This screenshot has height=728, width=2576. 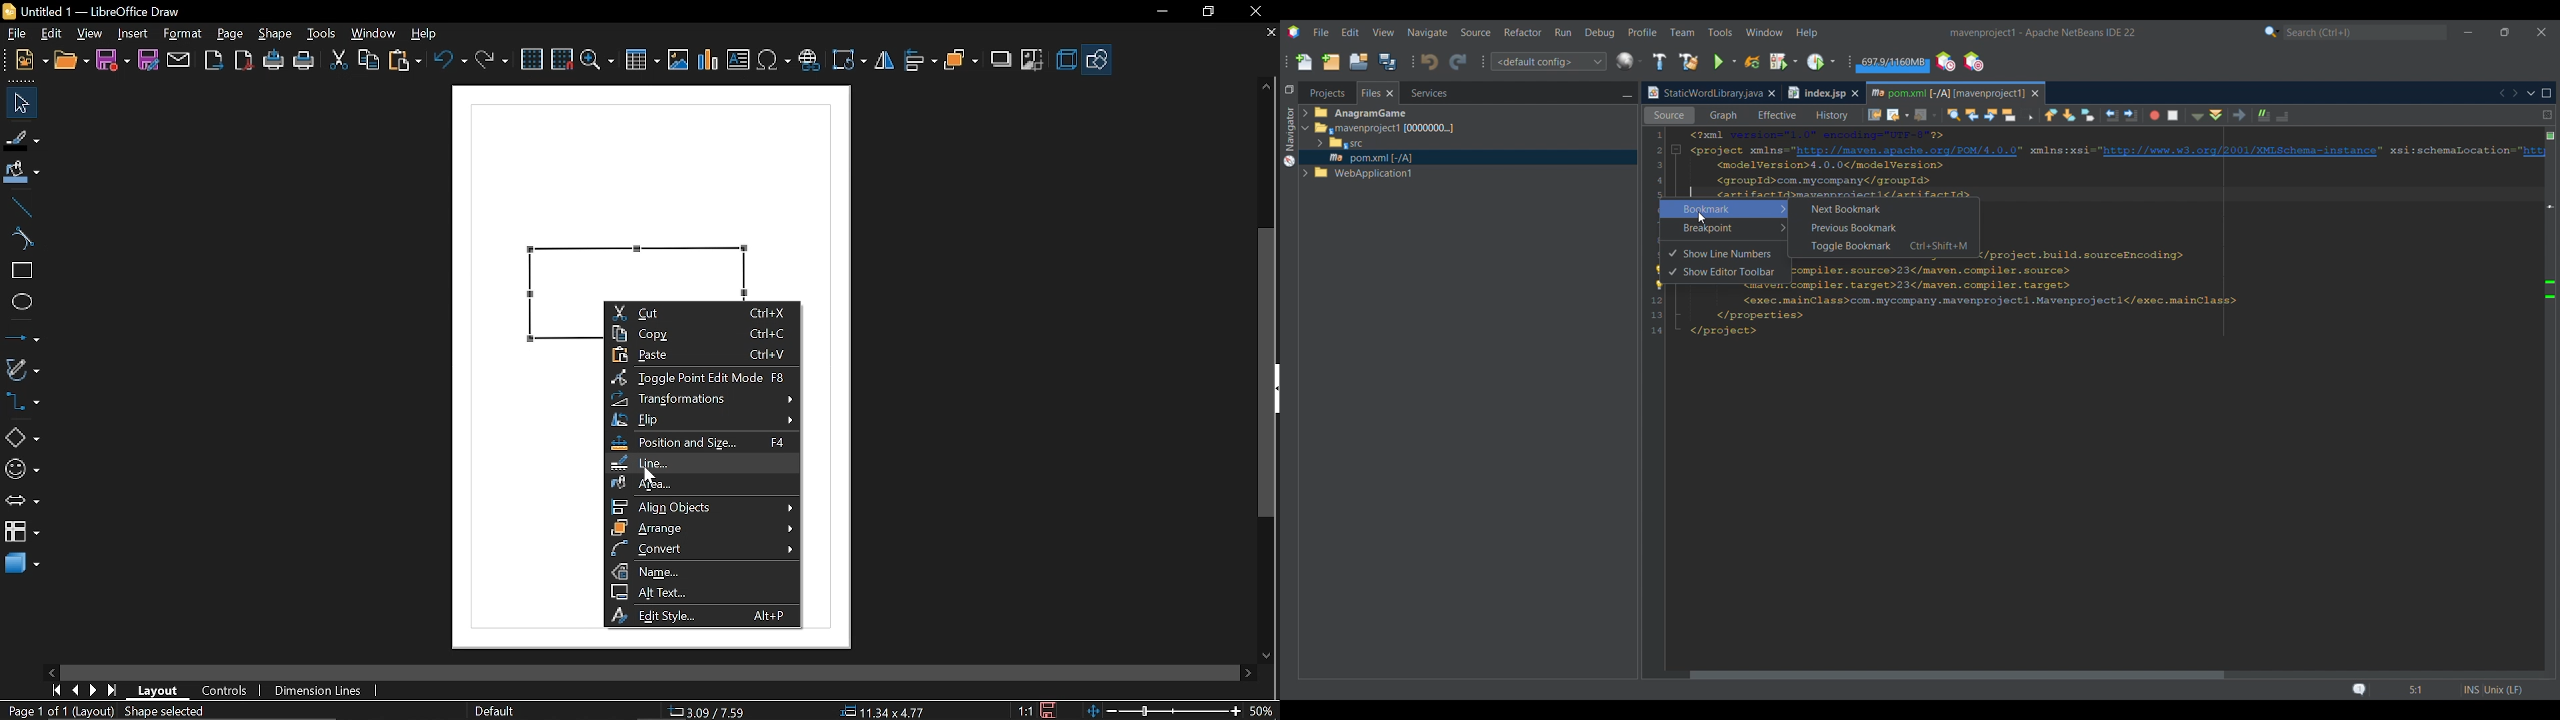 What do you see at coordinates (738, 57) in the screenshot?
I see `Insert text` at bounding box center [738, 57].